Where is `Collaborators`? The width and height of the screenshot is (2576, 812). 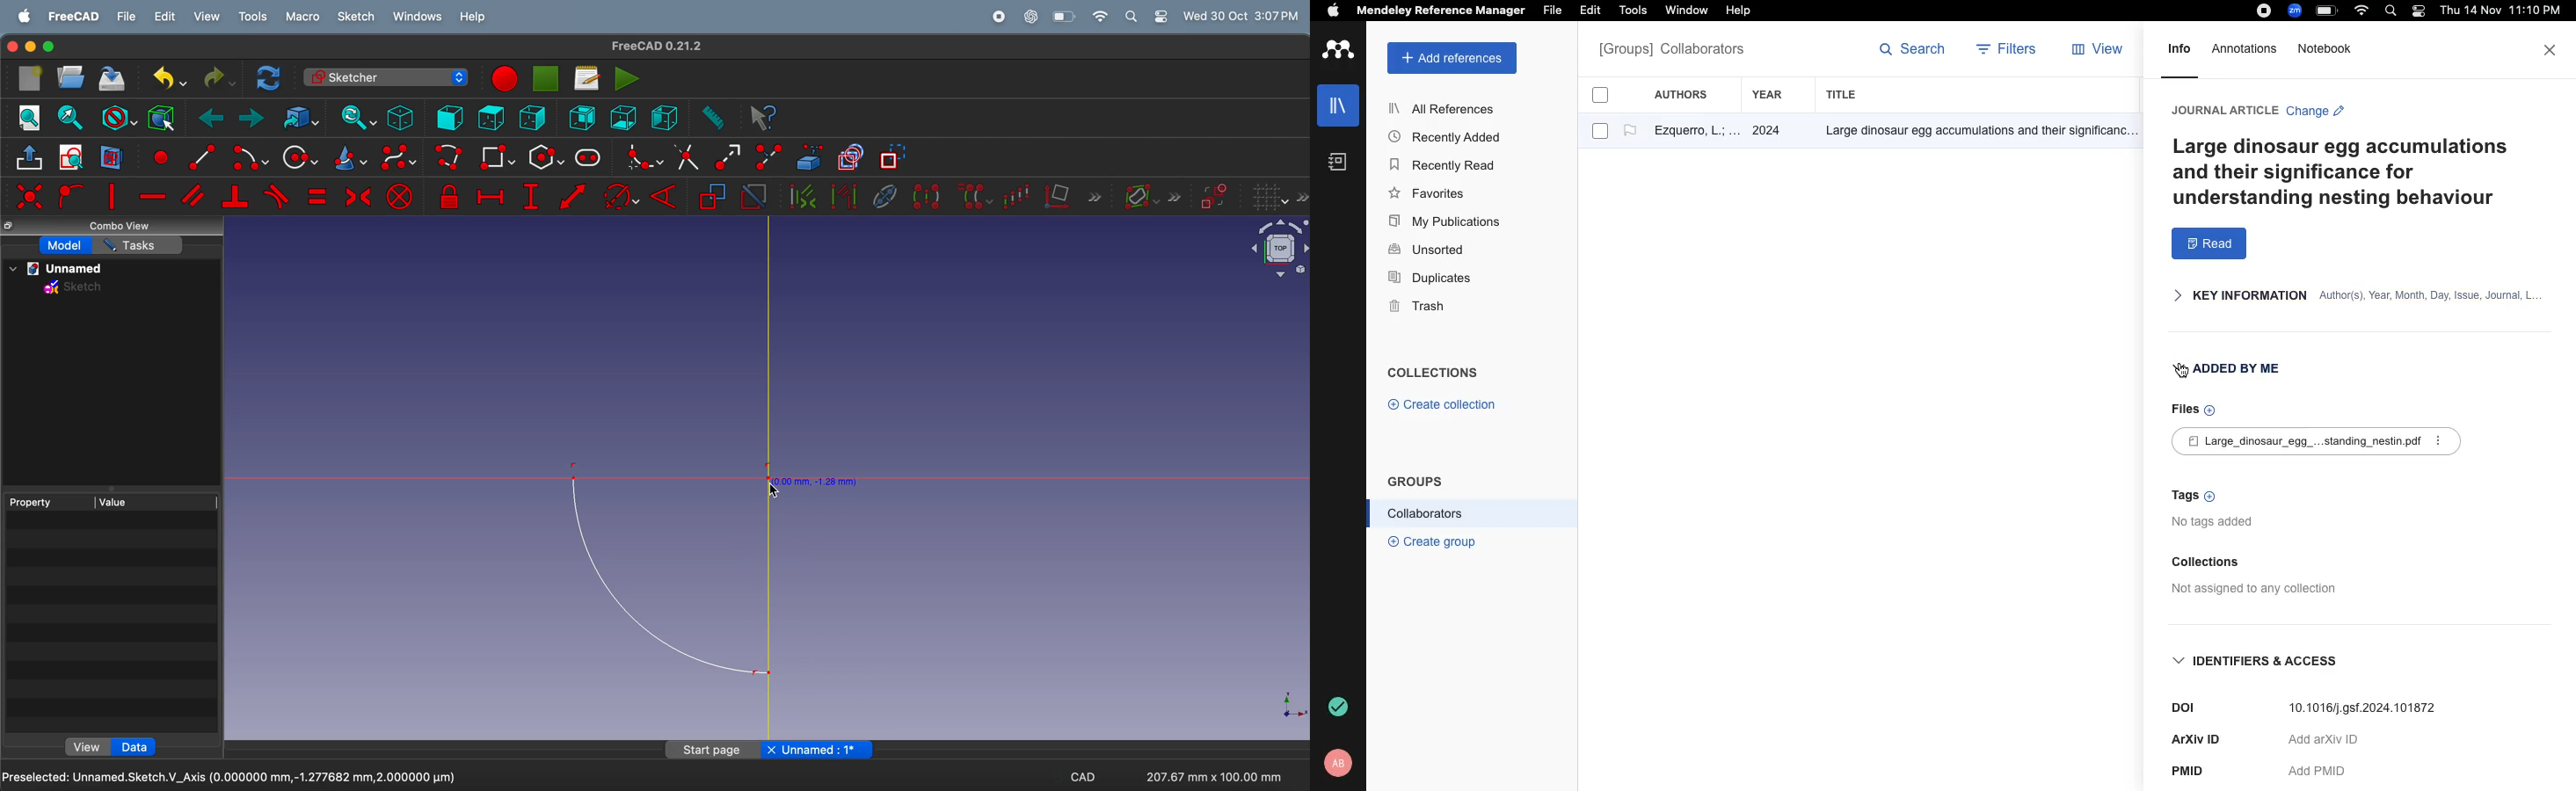
Collaborators is located at coordinates (1426, 513).